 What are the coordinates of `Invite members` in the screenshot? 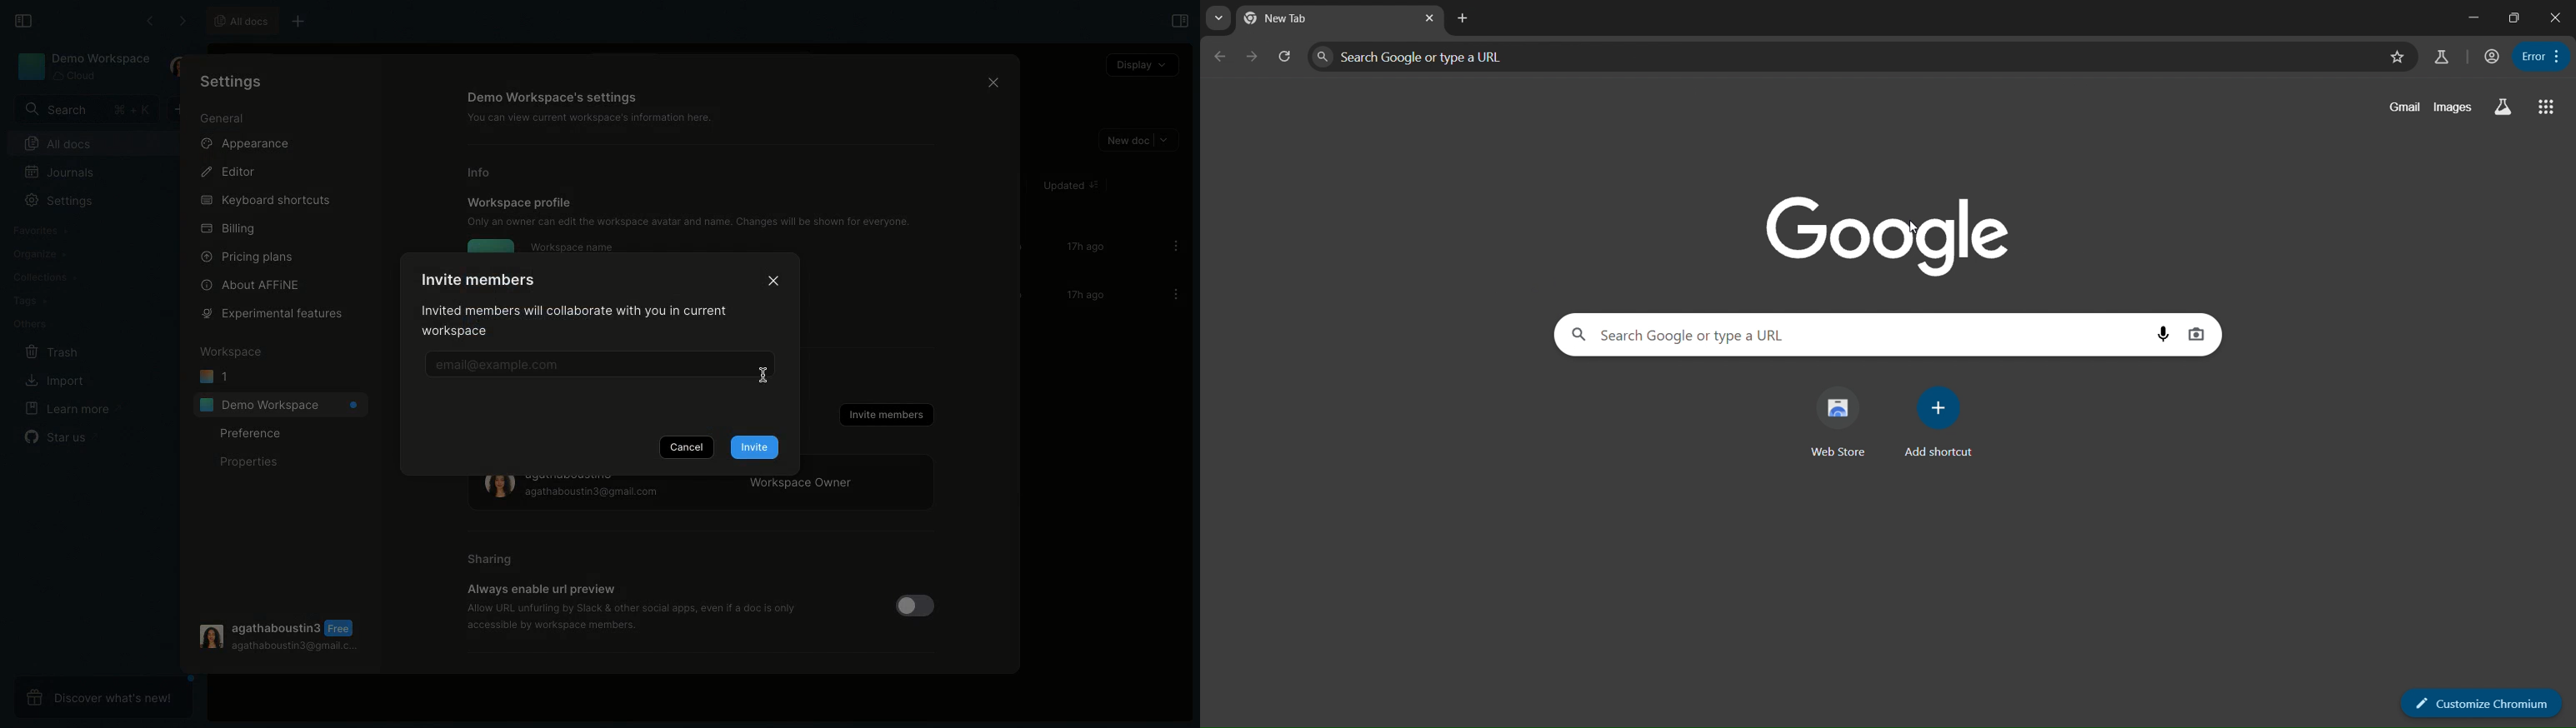 It's located at (885, 415).